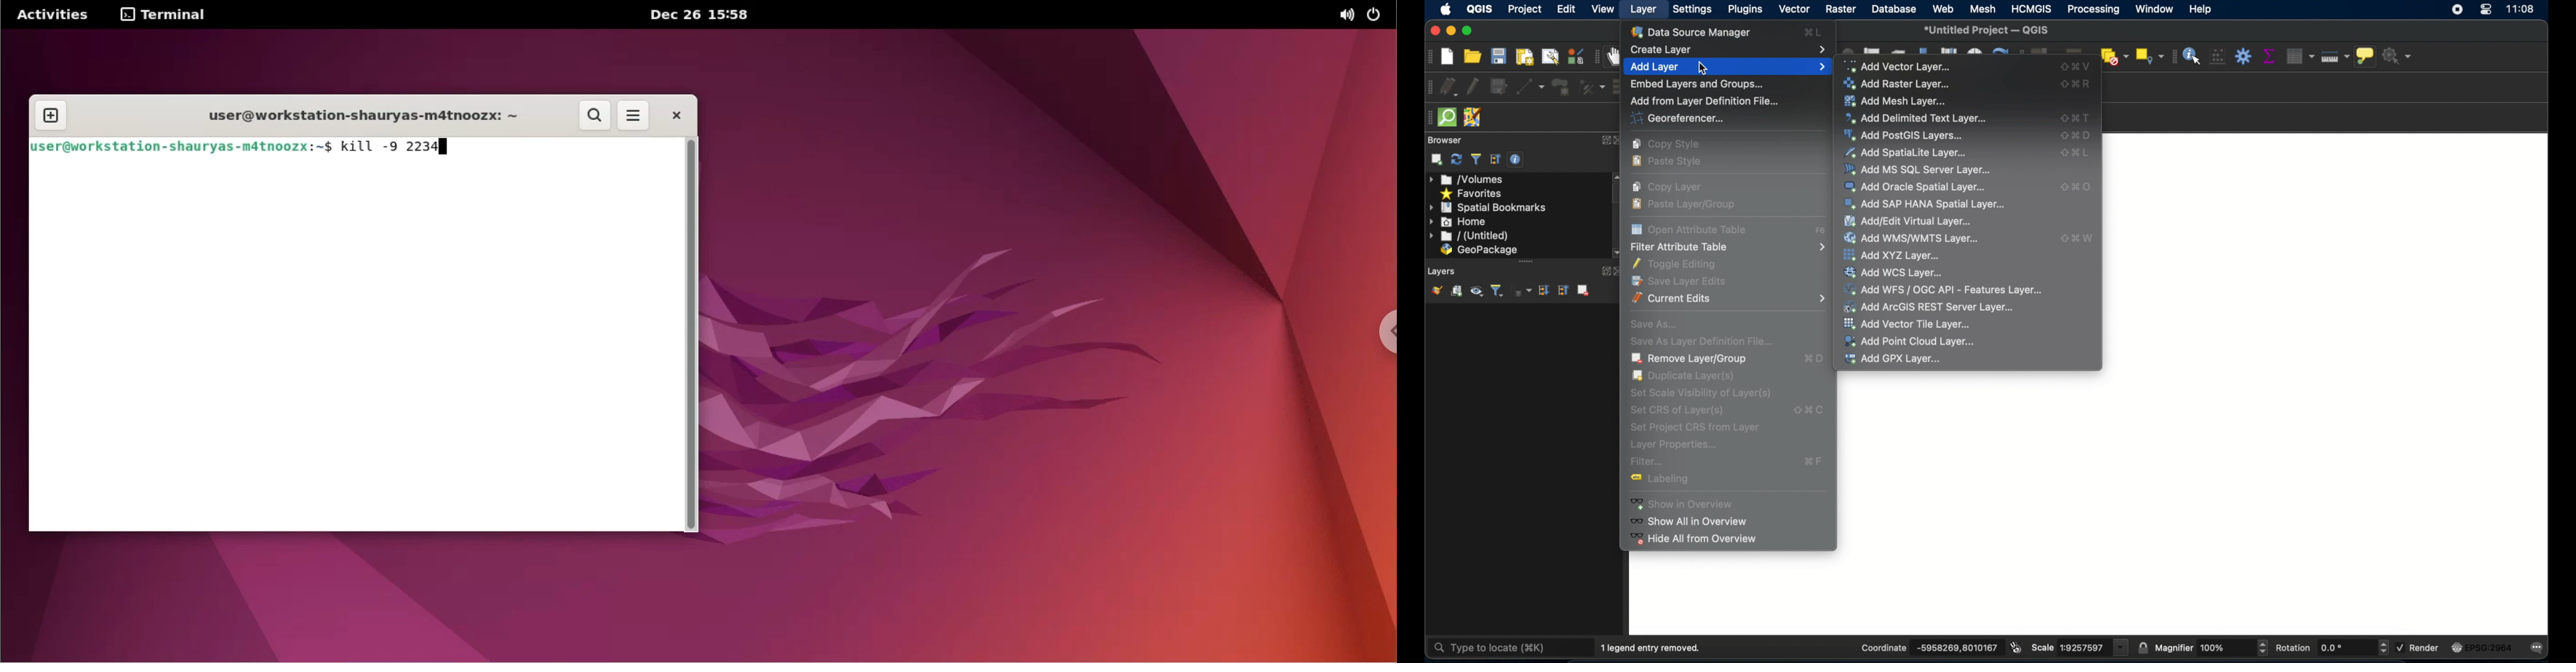  I want to click on expand, so click(1606, 140).